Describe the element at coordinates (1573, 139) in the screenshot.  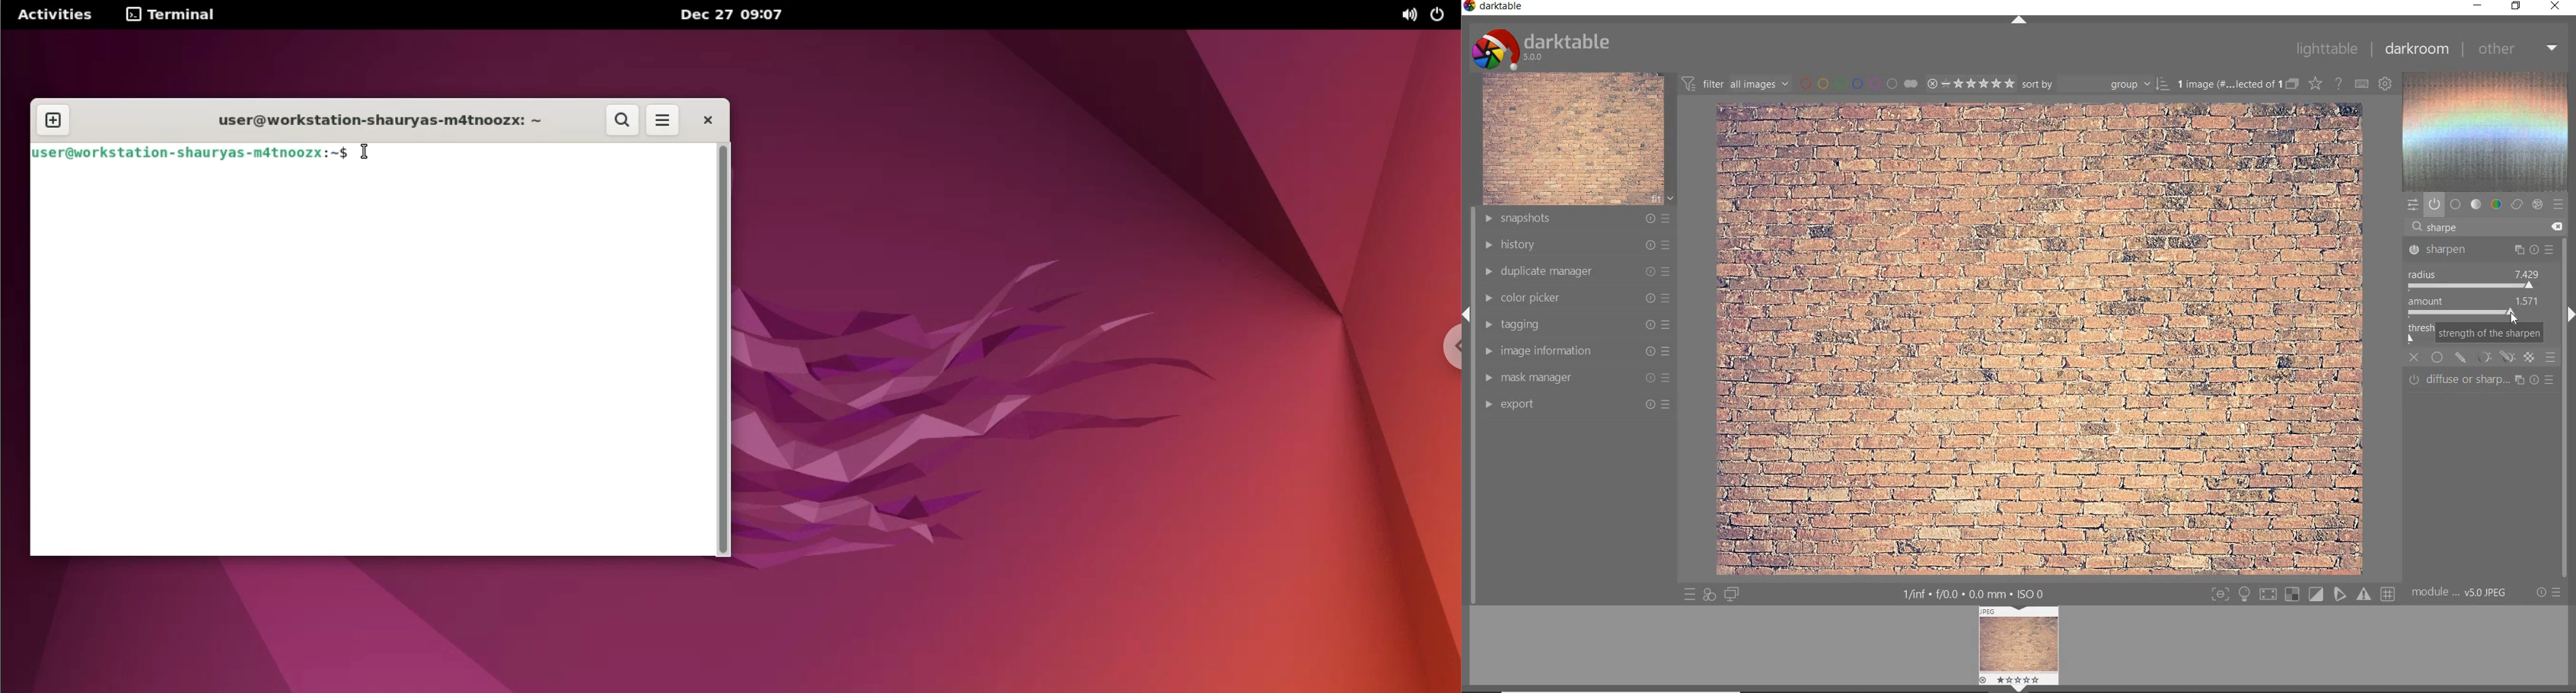
I see `image ` at that location.